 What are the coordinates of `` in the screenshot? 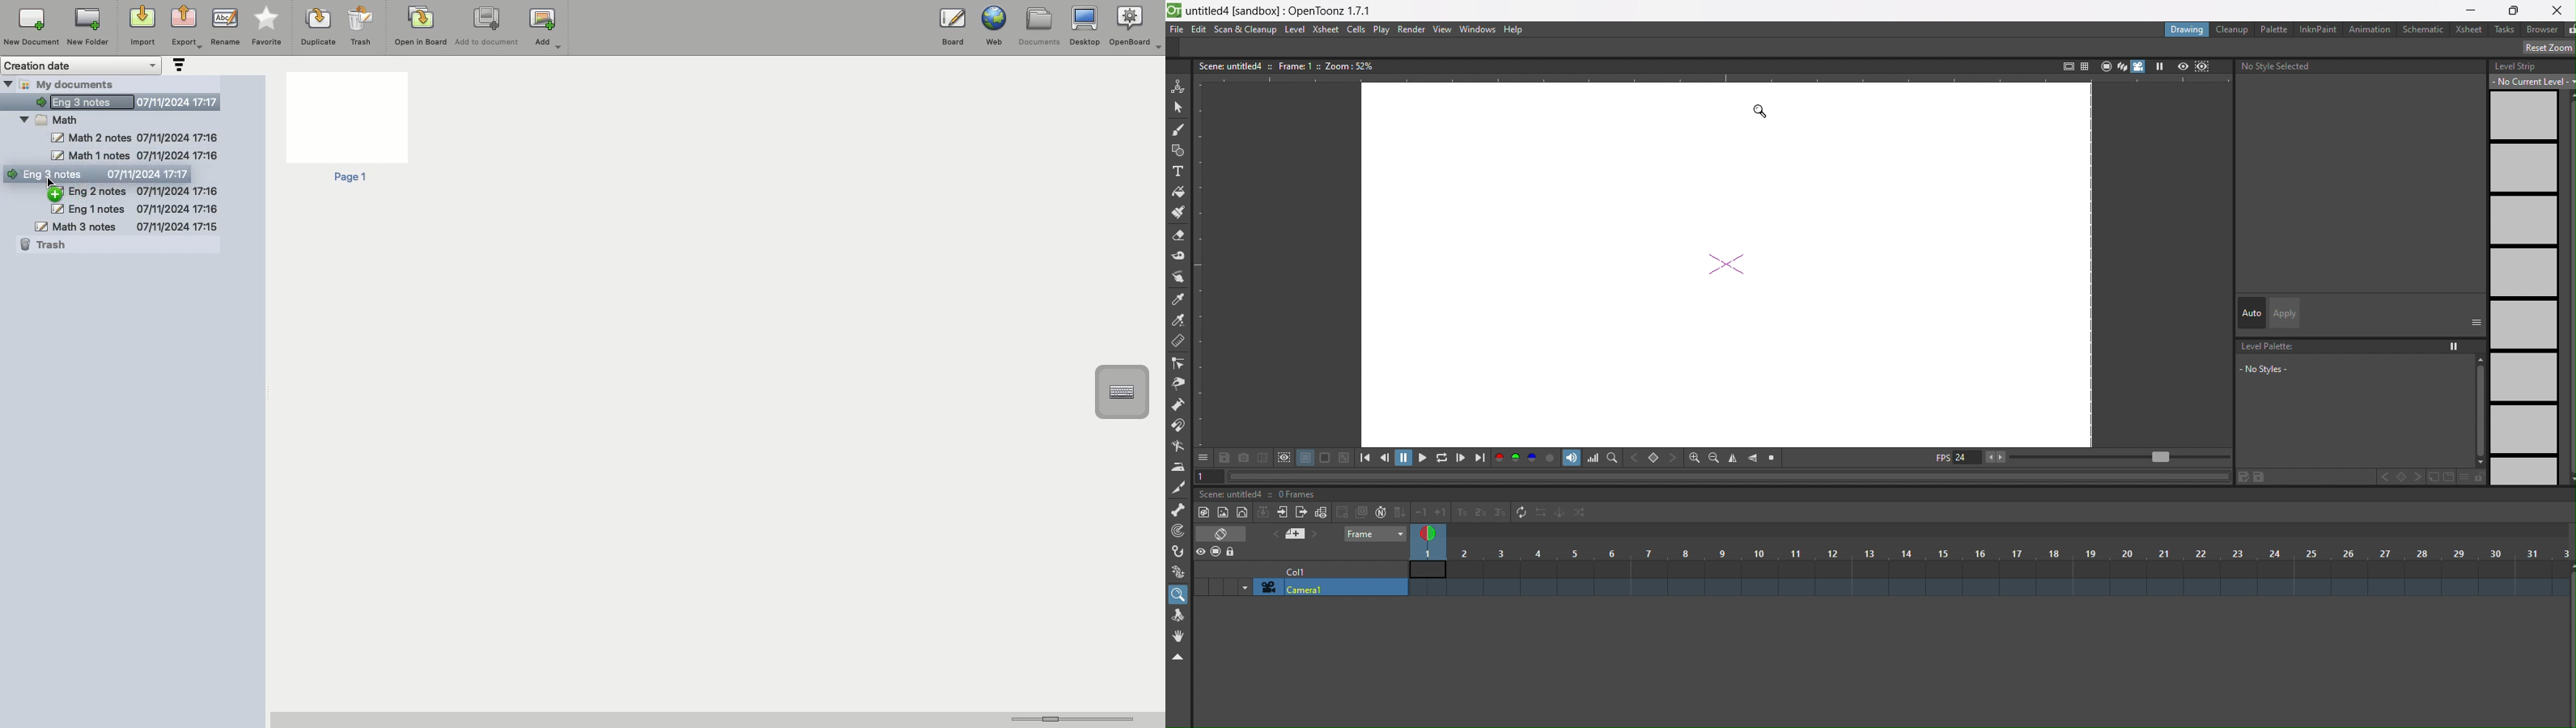 It's located at (1381, 513).